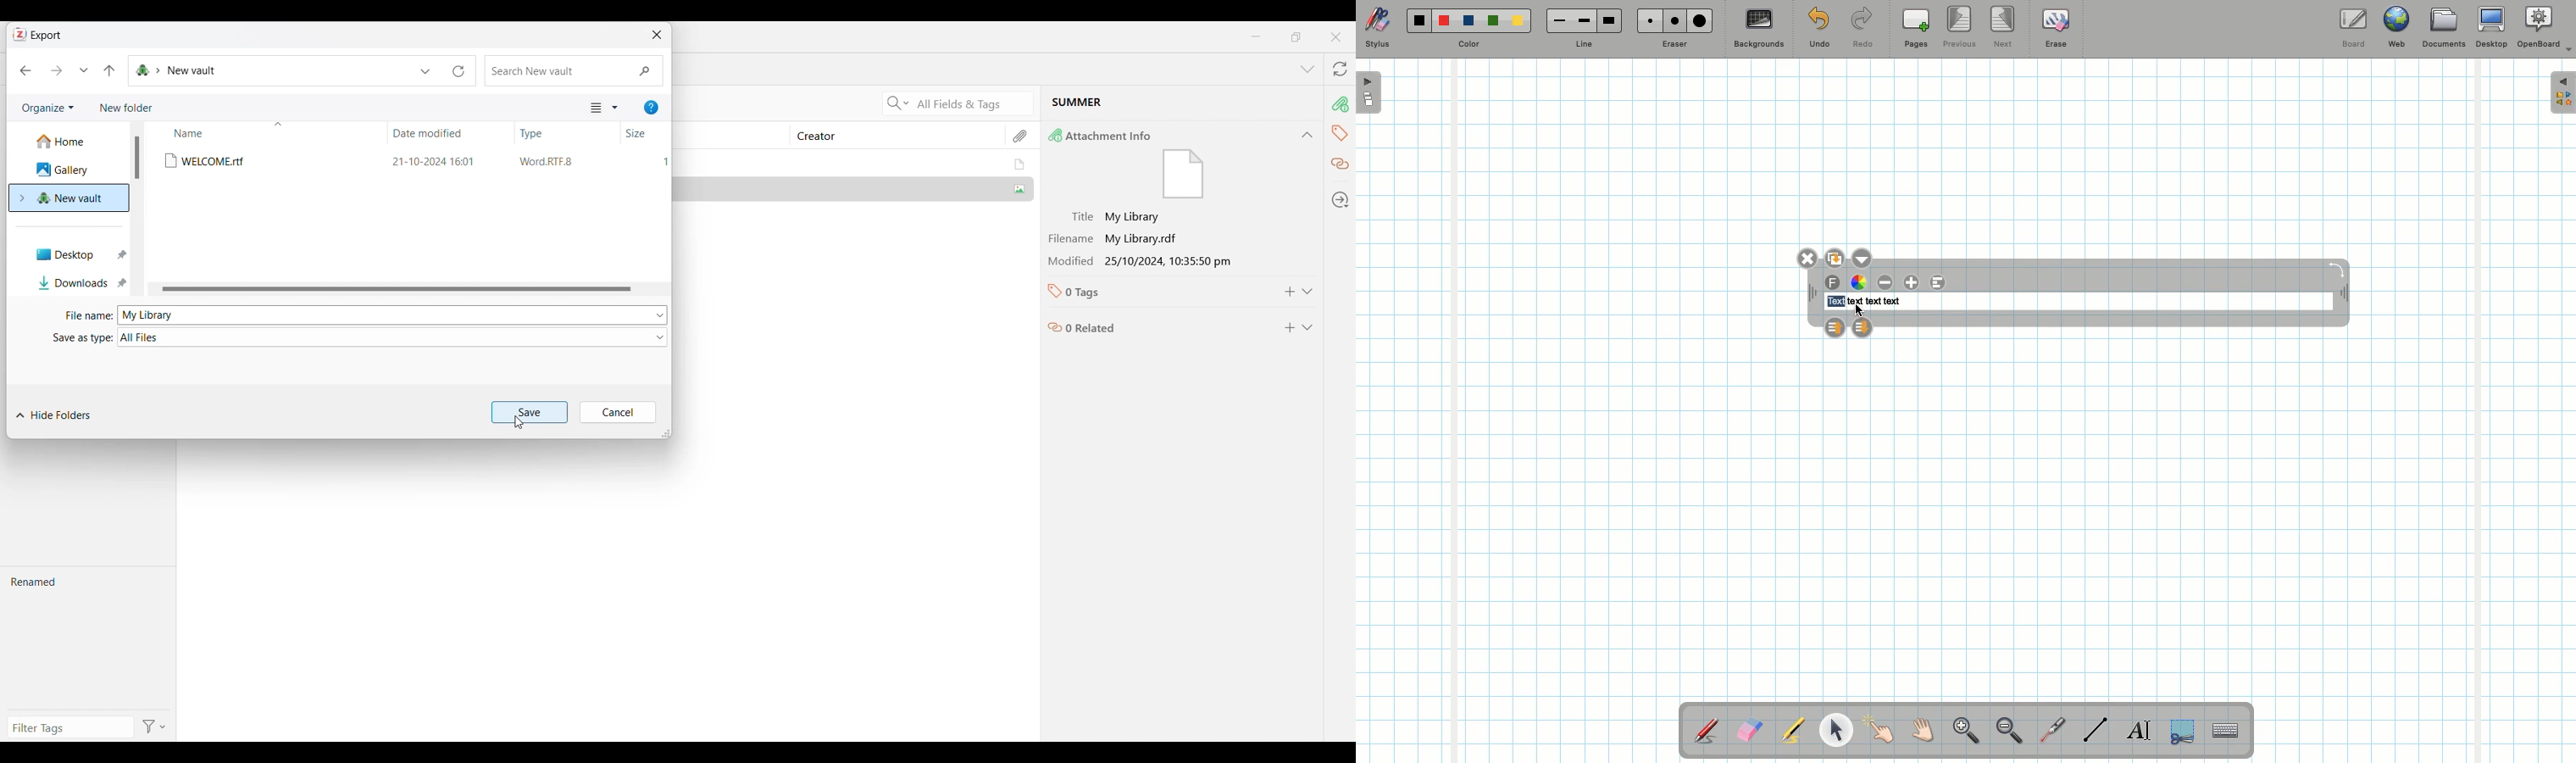 Image resolution: width=2576 pixels, height=784 pixels. What do you see at coordinates (126, 108) in the screenshot?
I see `Add new folder` at bounding box center [126, 108].